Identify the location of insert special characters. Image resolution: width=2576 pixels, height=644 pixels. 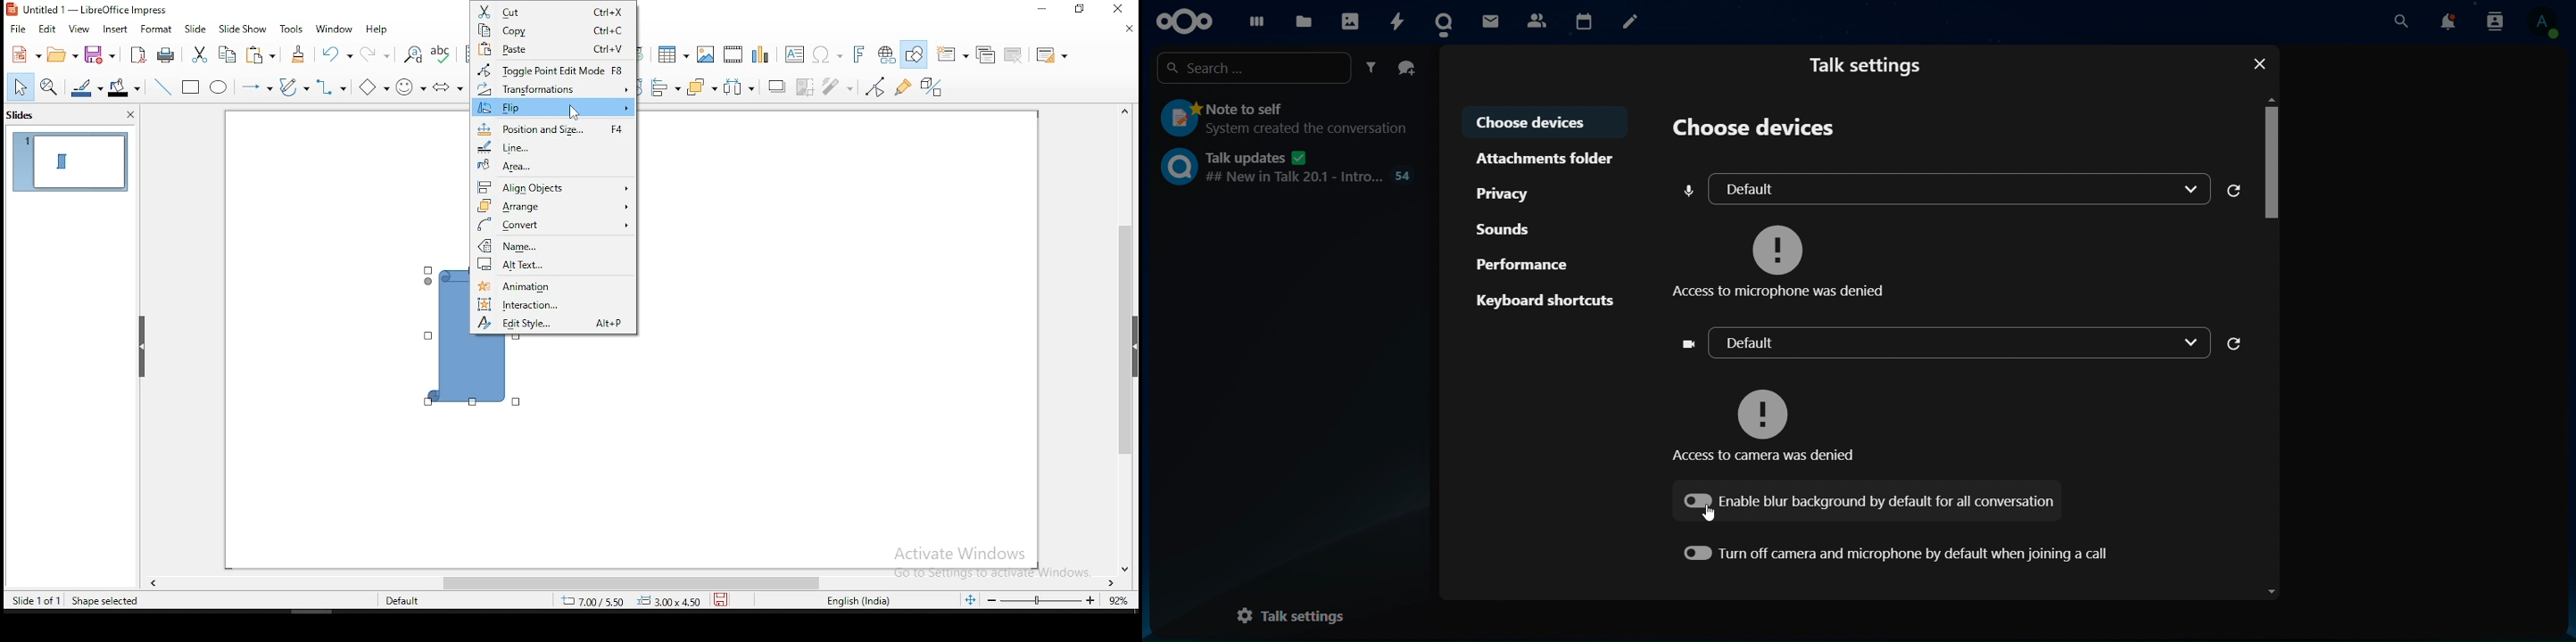
(828, 53).